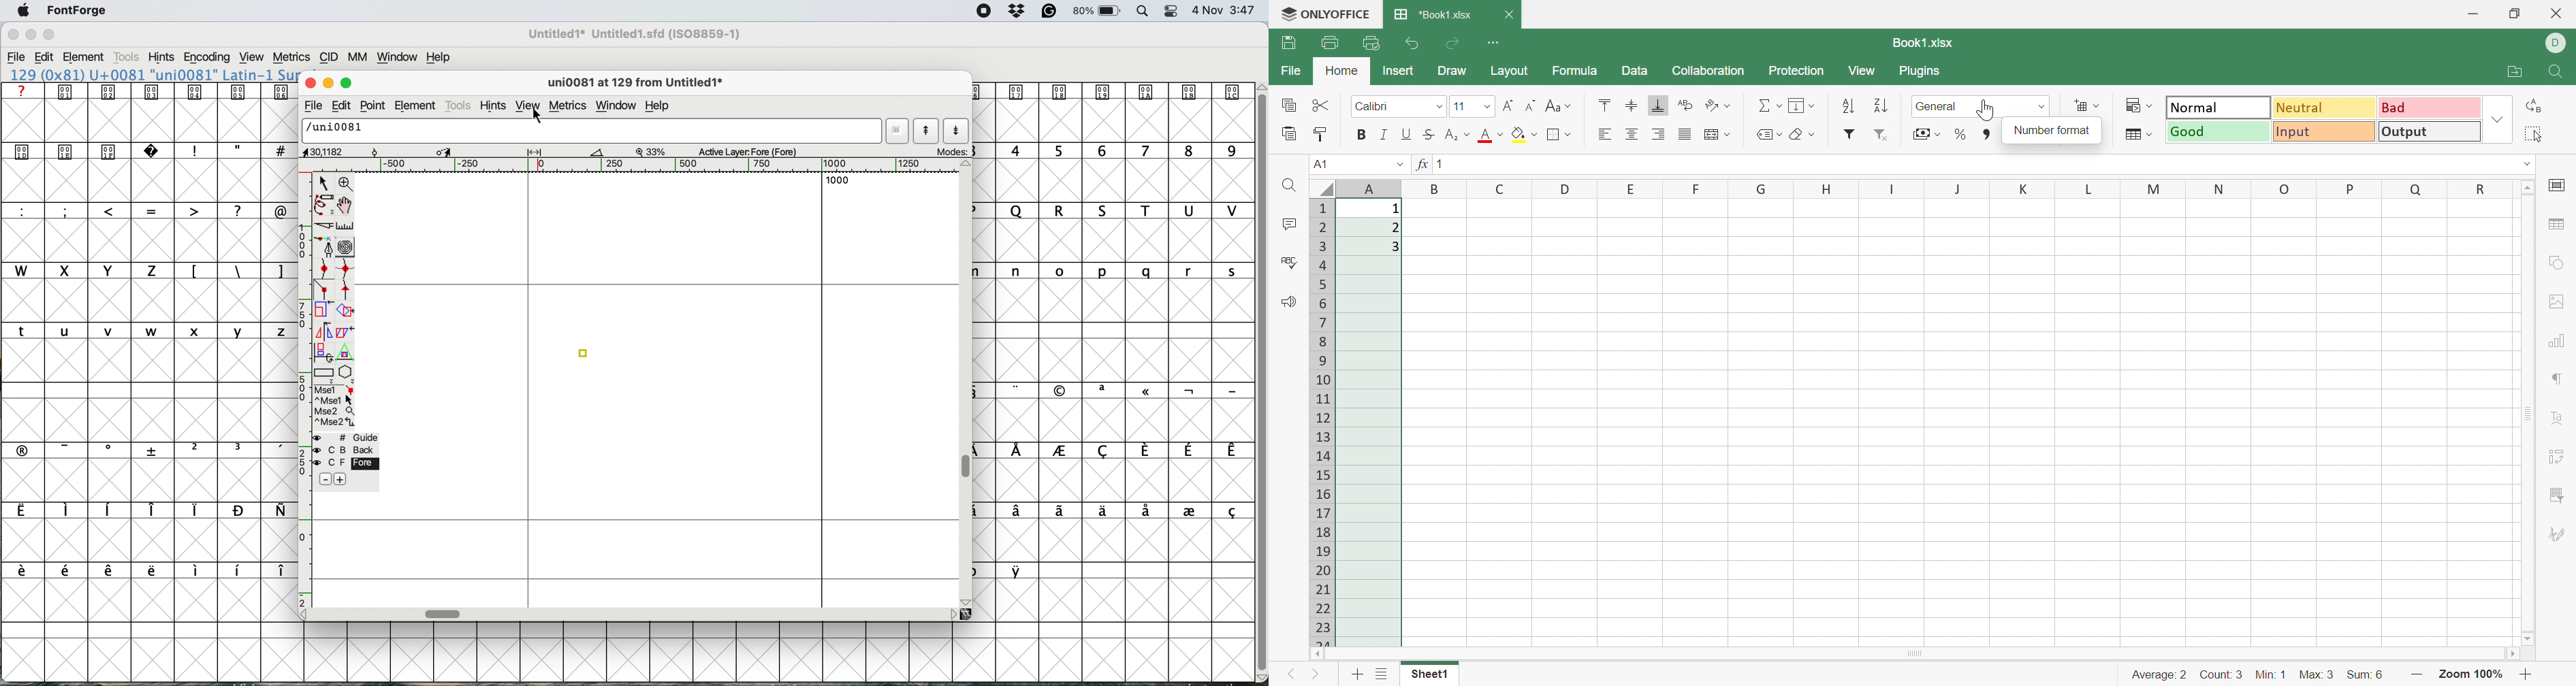 Image resolution: width=2576 pixels, height=700 pixels. I want to click on logo, so click(1284, 15).